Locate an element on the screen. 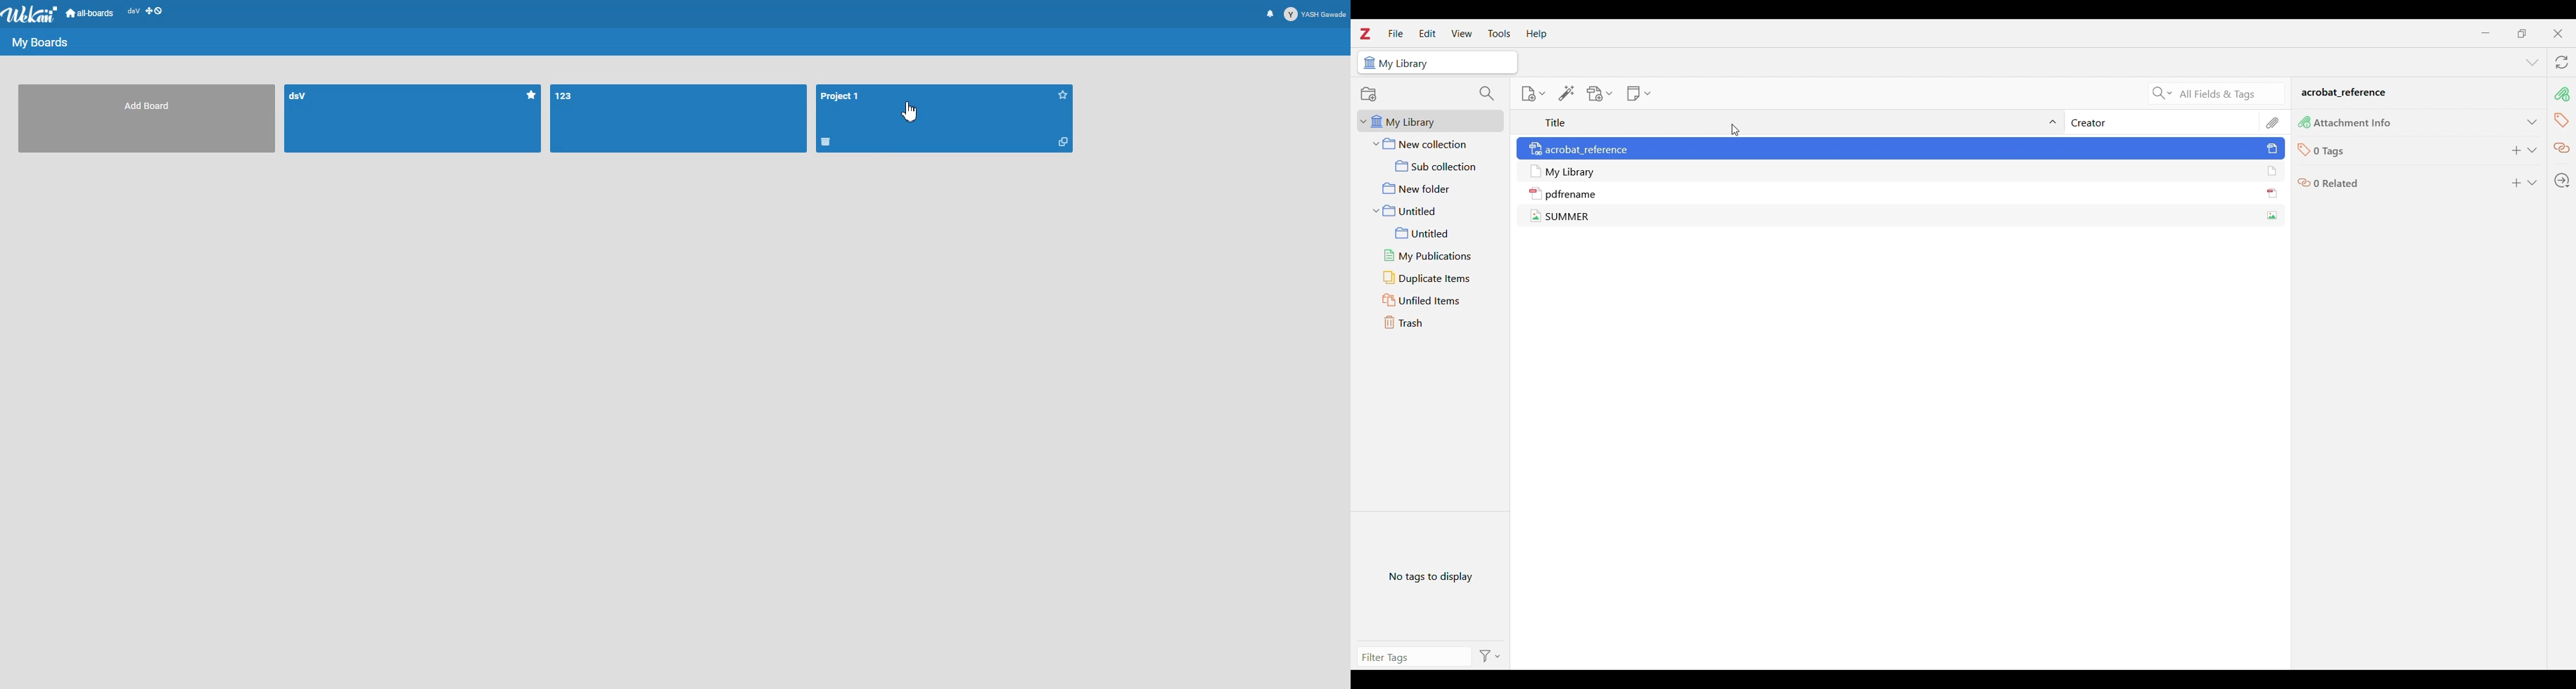 The width and height of the screenshot is (2576, 700). Show desktop drag handle is located at coordinates (155, 13).